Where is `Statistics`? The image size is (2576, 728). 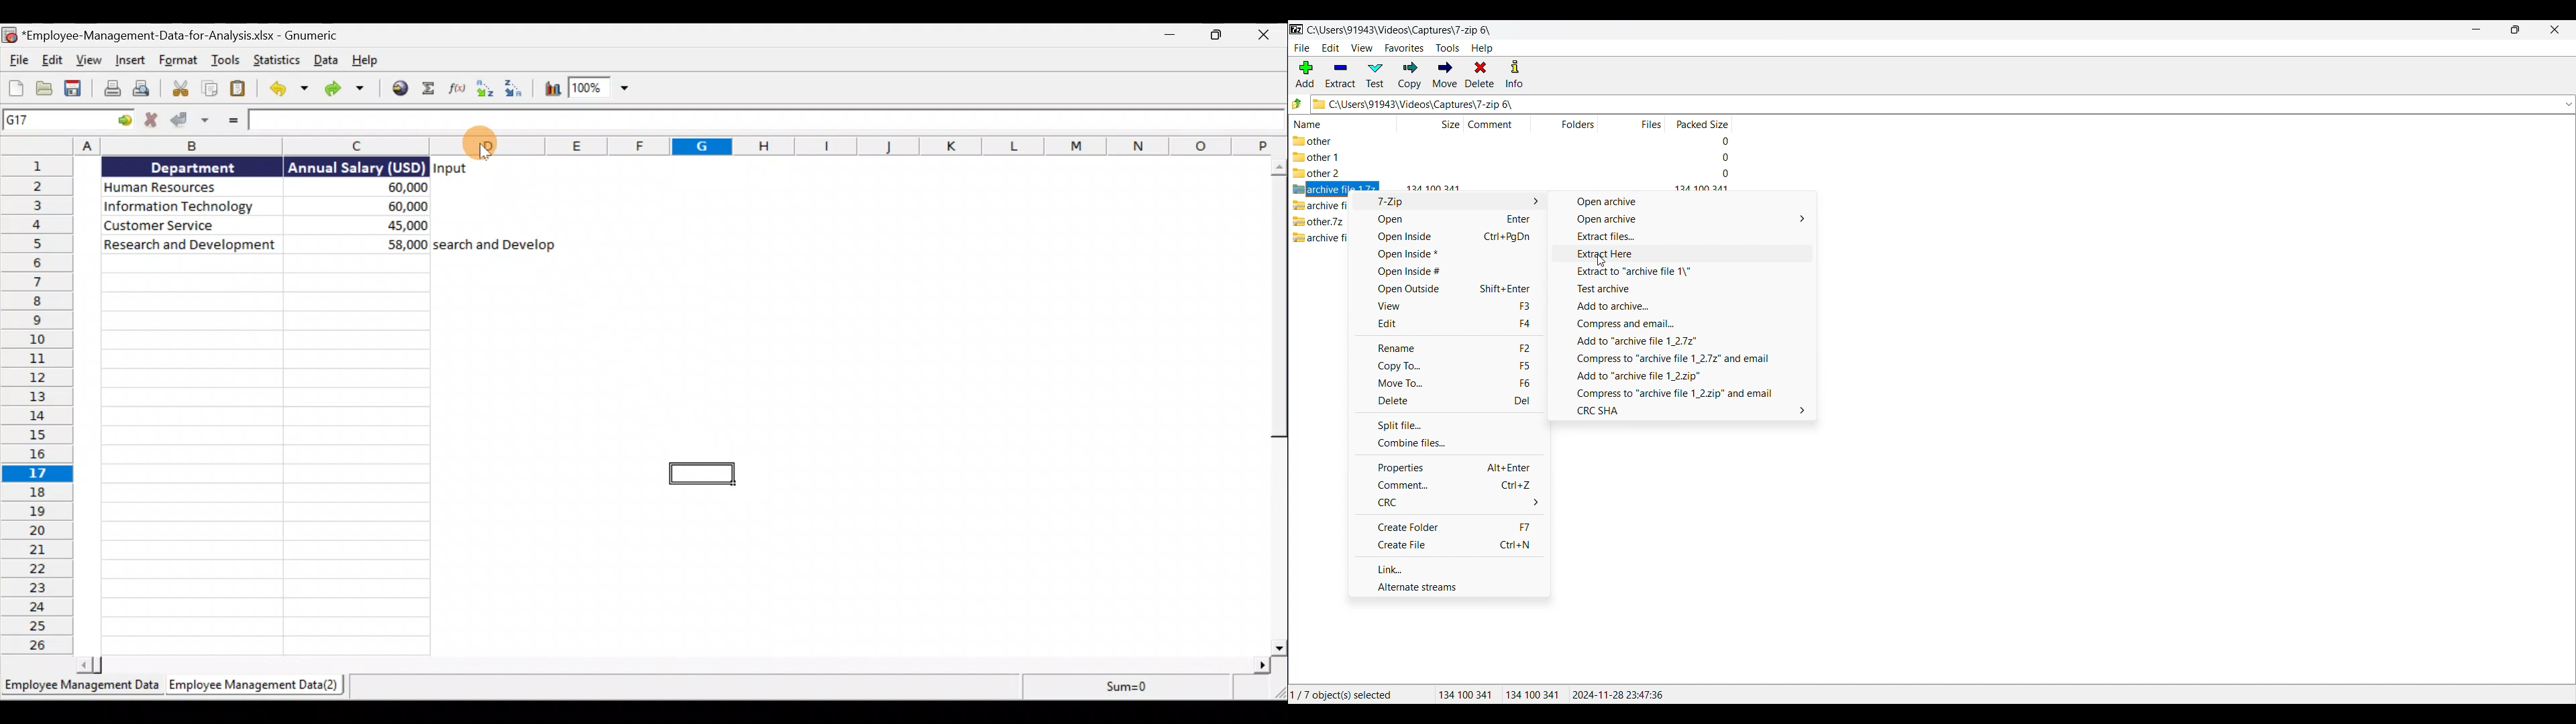
Statistics is located at coordinates (277, 60).